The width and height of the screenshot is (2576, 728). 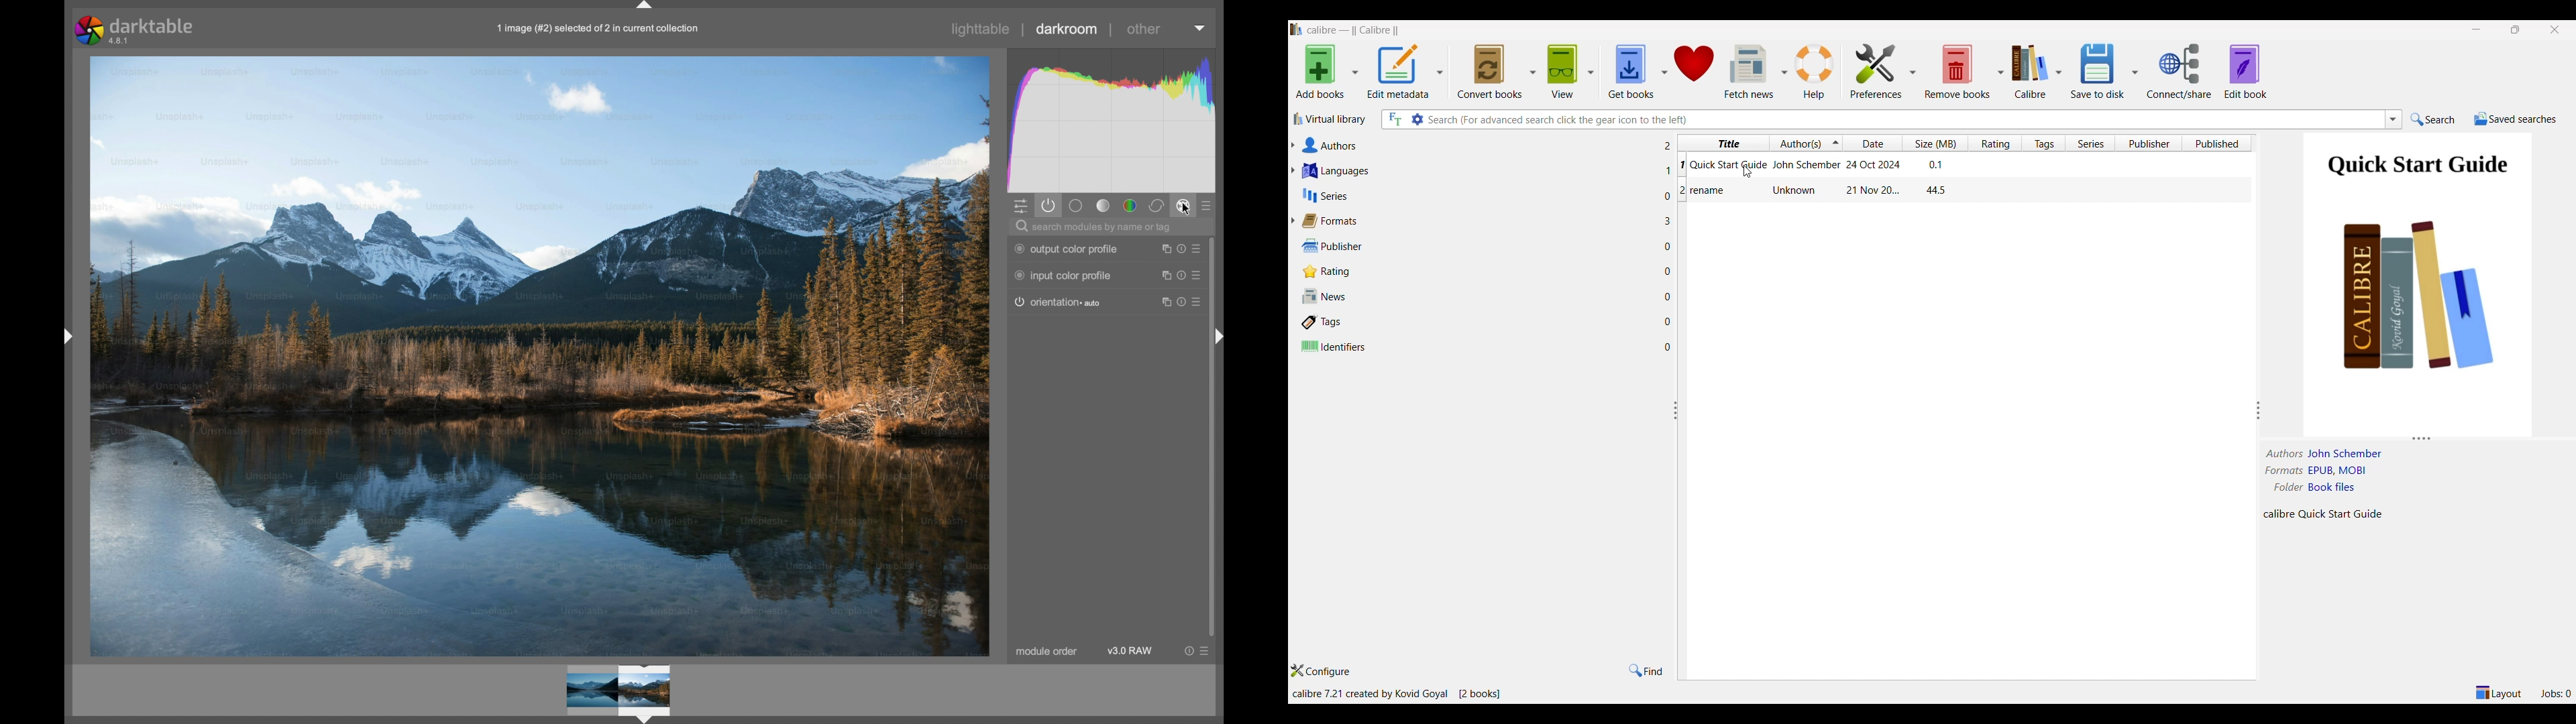 What do you see at coordinates (2152, 143) in the screenshot?
I see `Publisher column` at bounding box center [2152, 143].